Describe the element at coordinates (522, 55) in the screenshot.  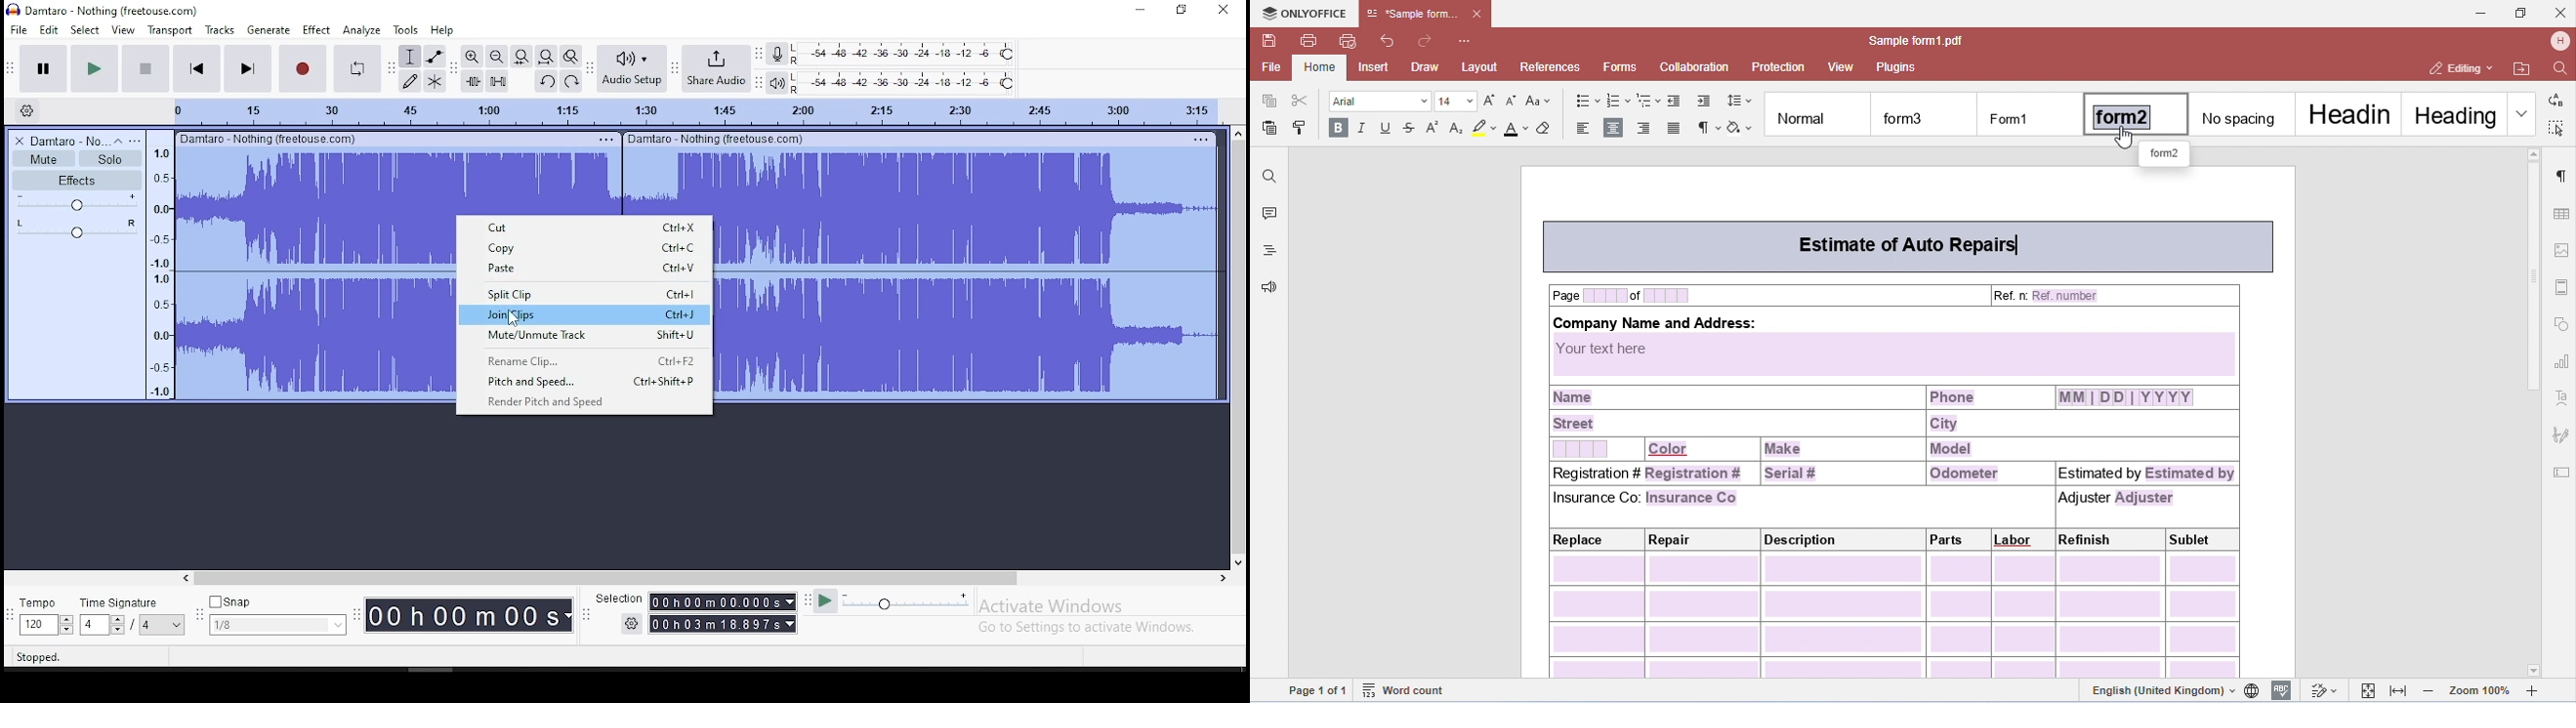
I see `fit project to width` at that location.